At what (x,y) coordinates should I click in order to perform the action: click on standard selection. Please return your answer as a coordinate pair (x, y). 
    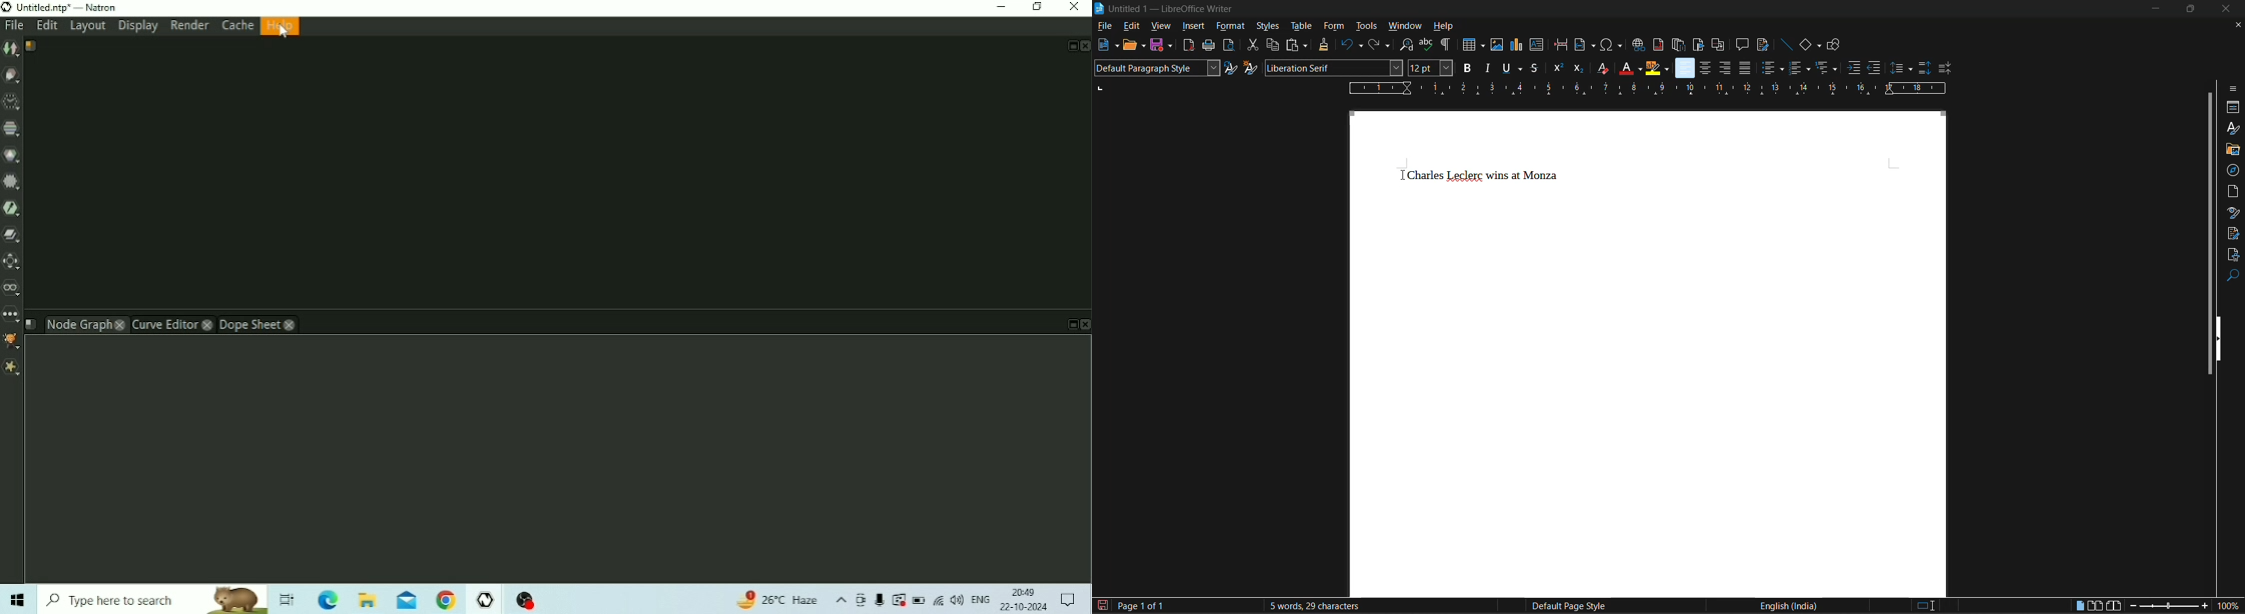
    Looking at the image, I should click on (1926, 607).